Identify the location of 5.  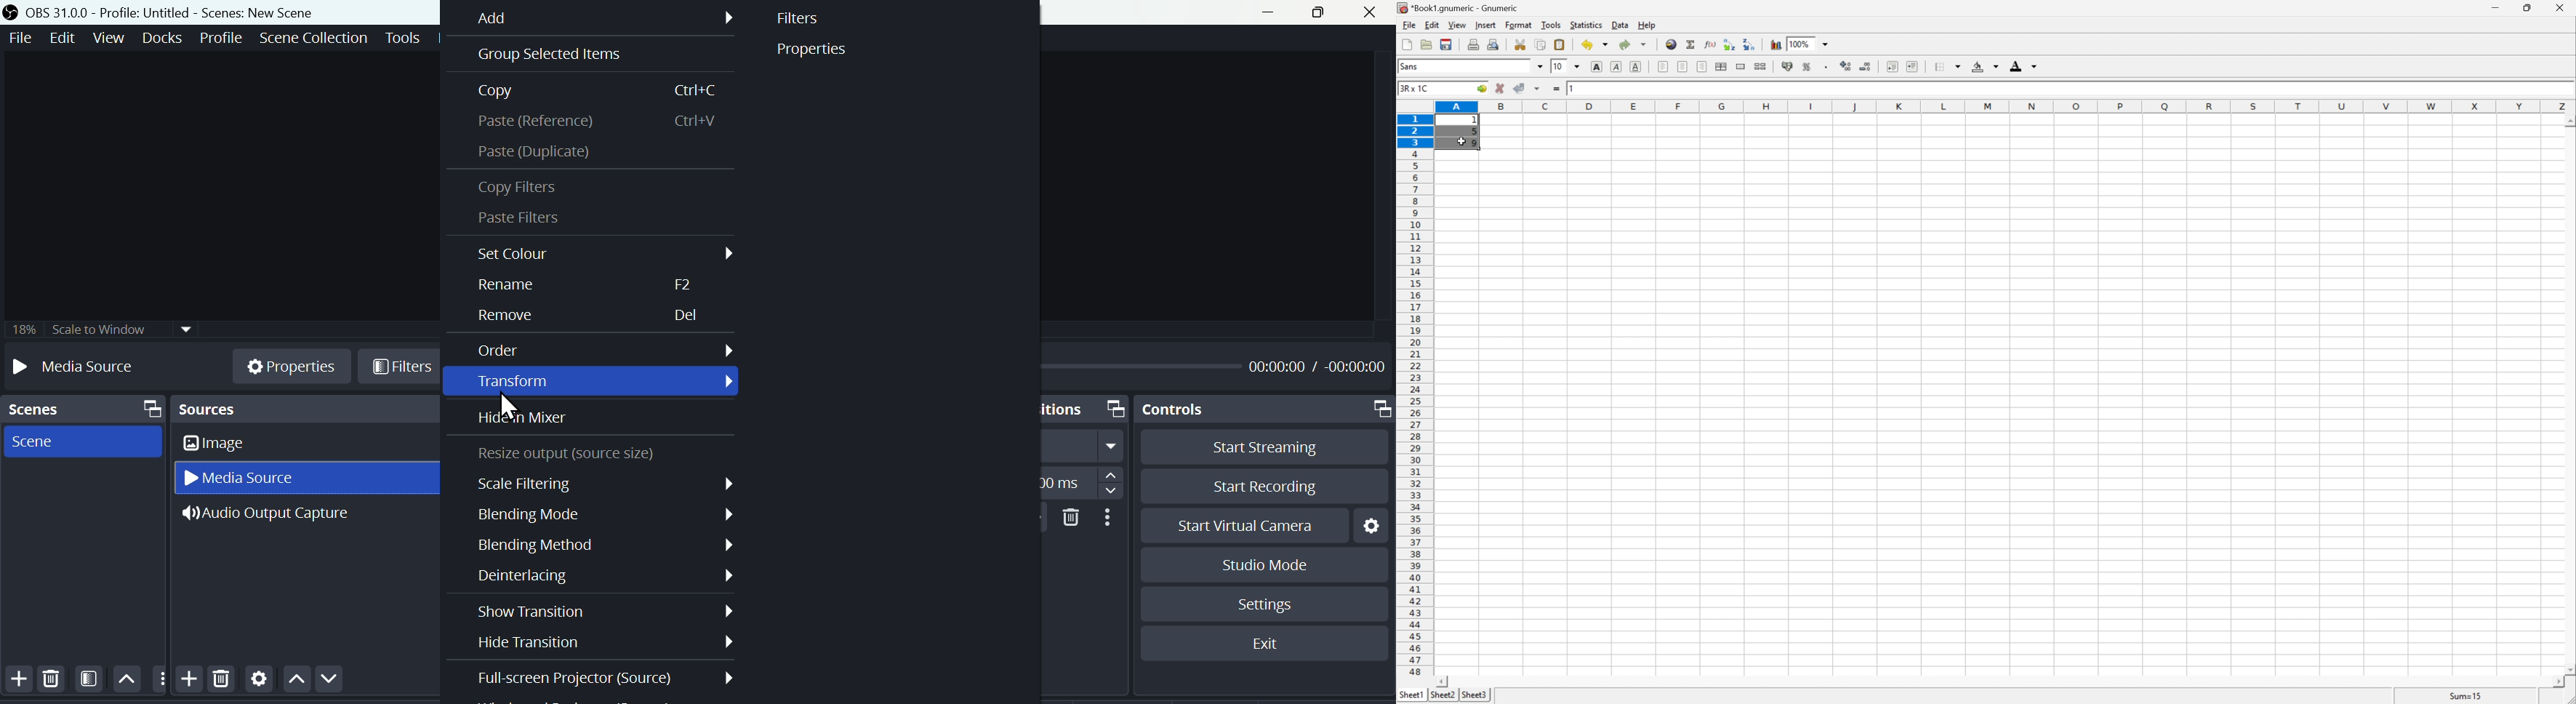
(1473, 133).